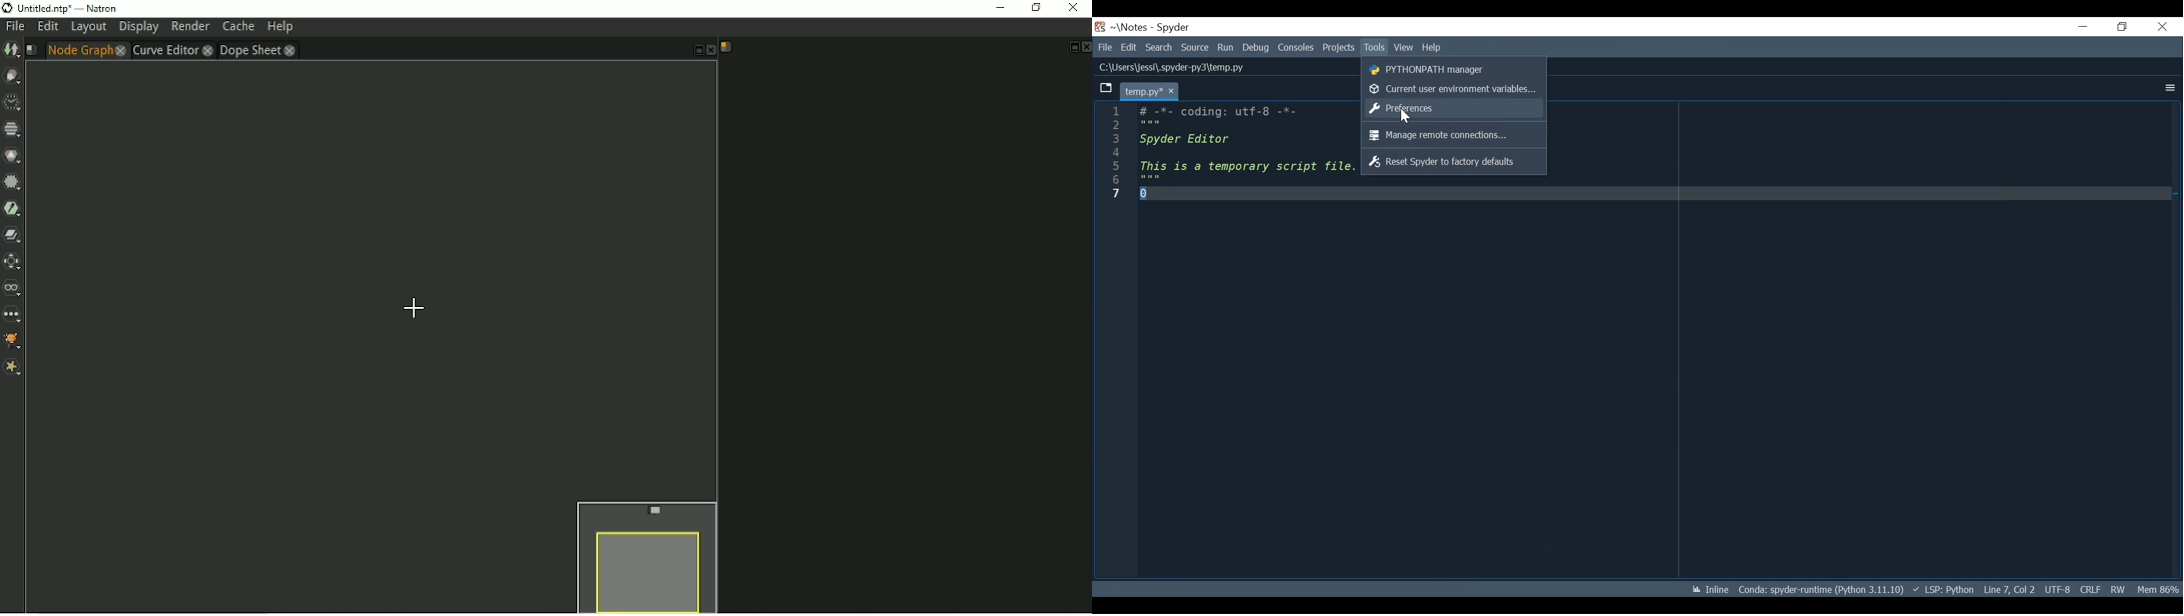 This screenshot has height=616, width=2184. Describe the element at coordinates (1248, 152) in the screenshot. I see `# -*- coding: utf-8 -*- """ Spyder Editor  This is a temporary script file. """` at that location.